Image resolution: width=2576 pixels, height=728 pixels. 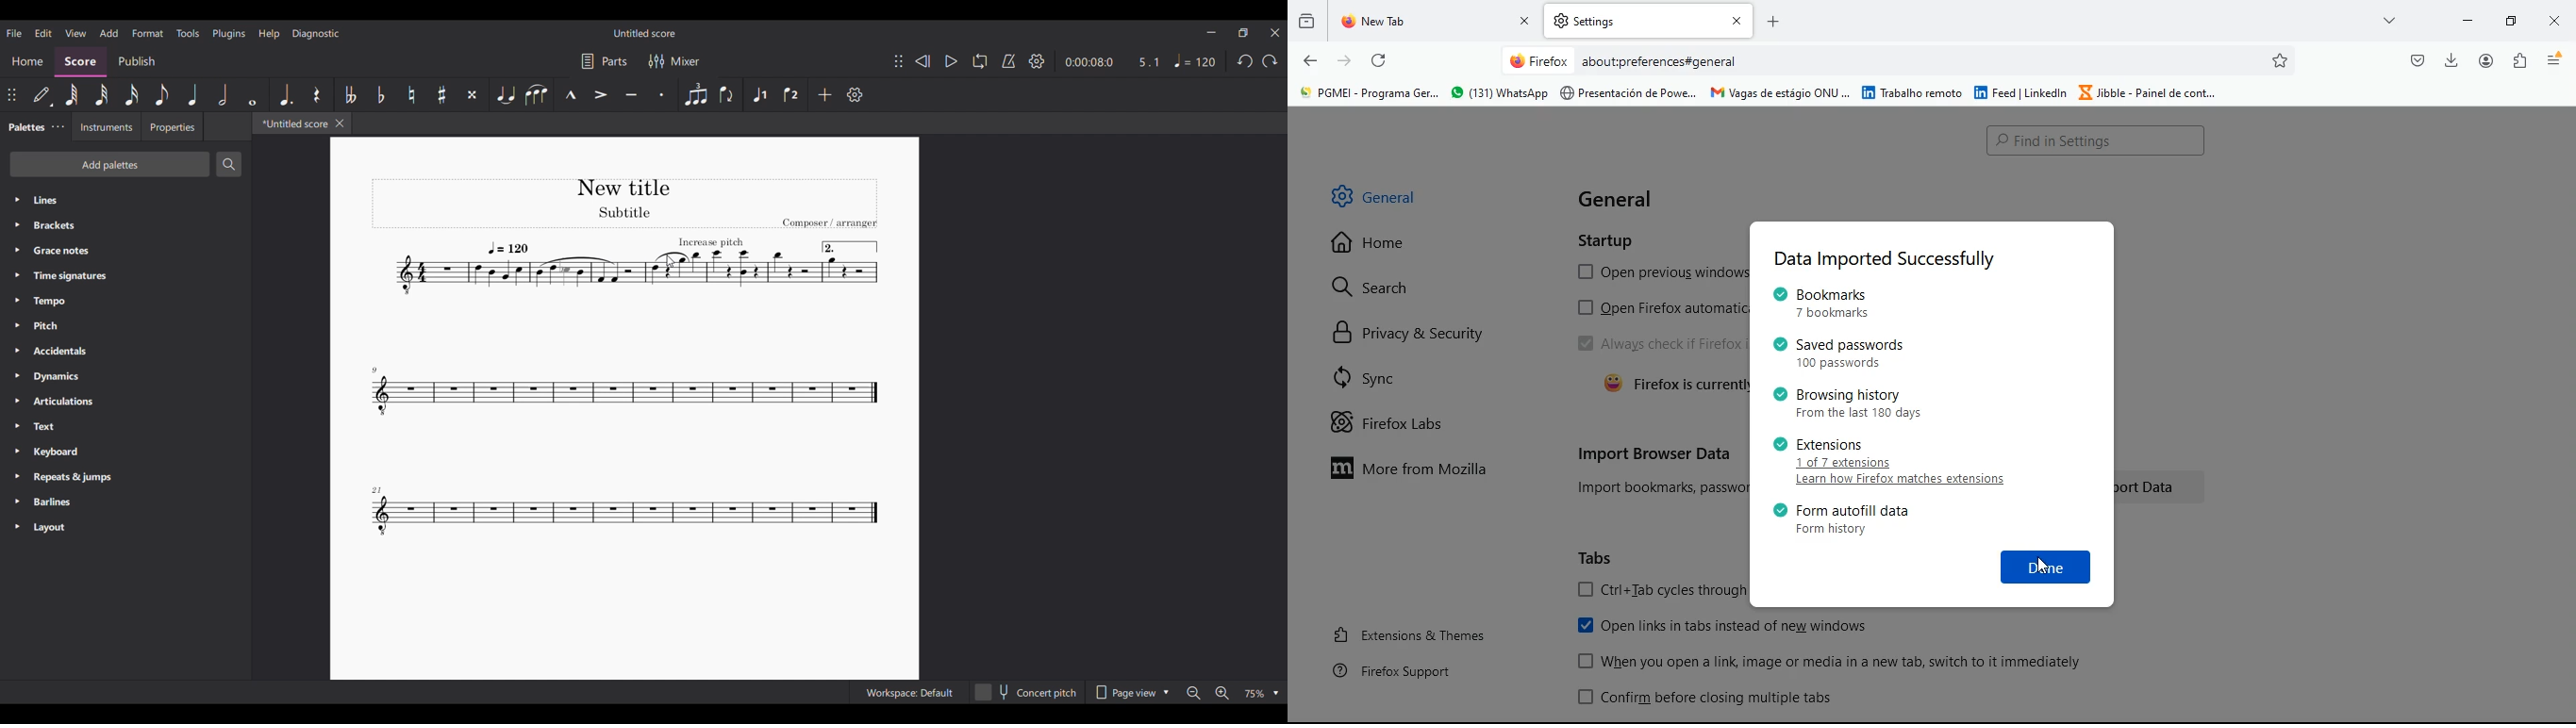 What do you see at coordinates (2551, 24) in the screenshot?
I see `close` at bounding box center [2551, 24].